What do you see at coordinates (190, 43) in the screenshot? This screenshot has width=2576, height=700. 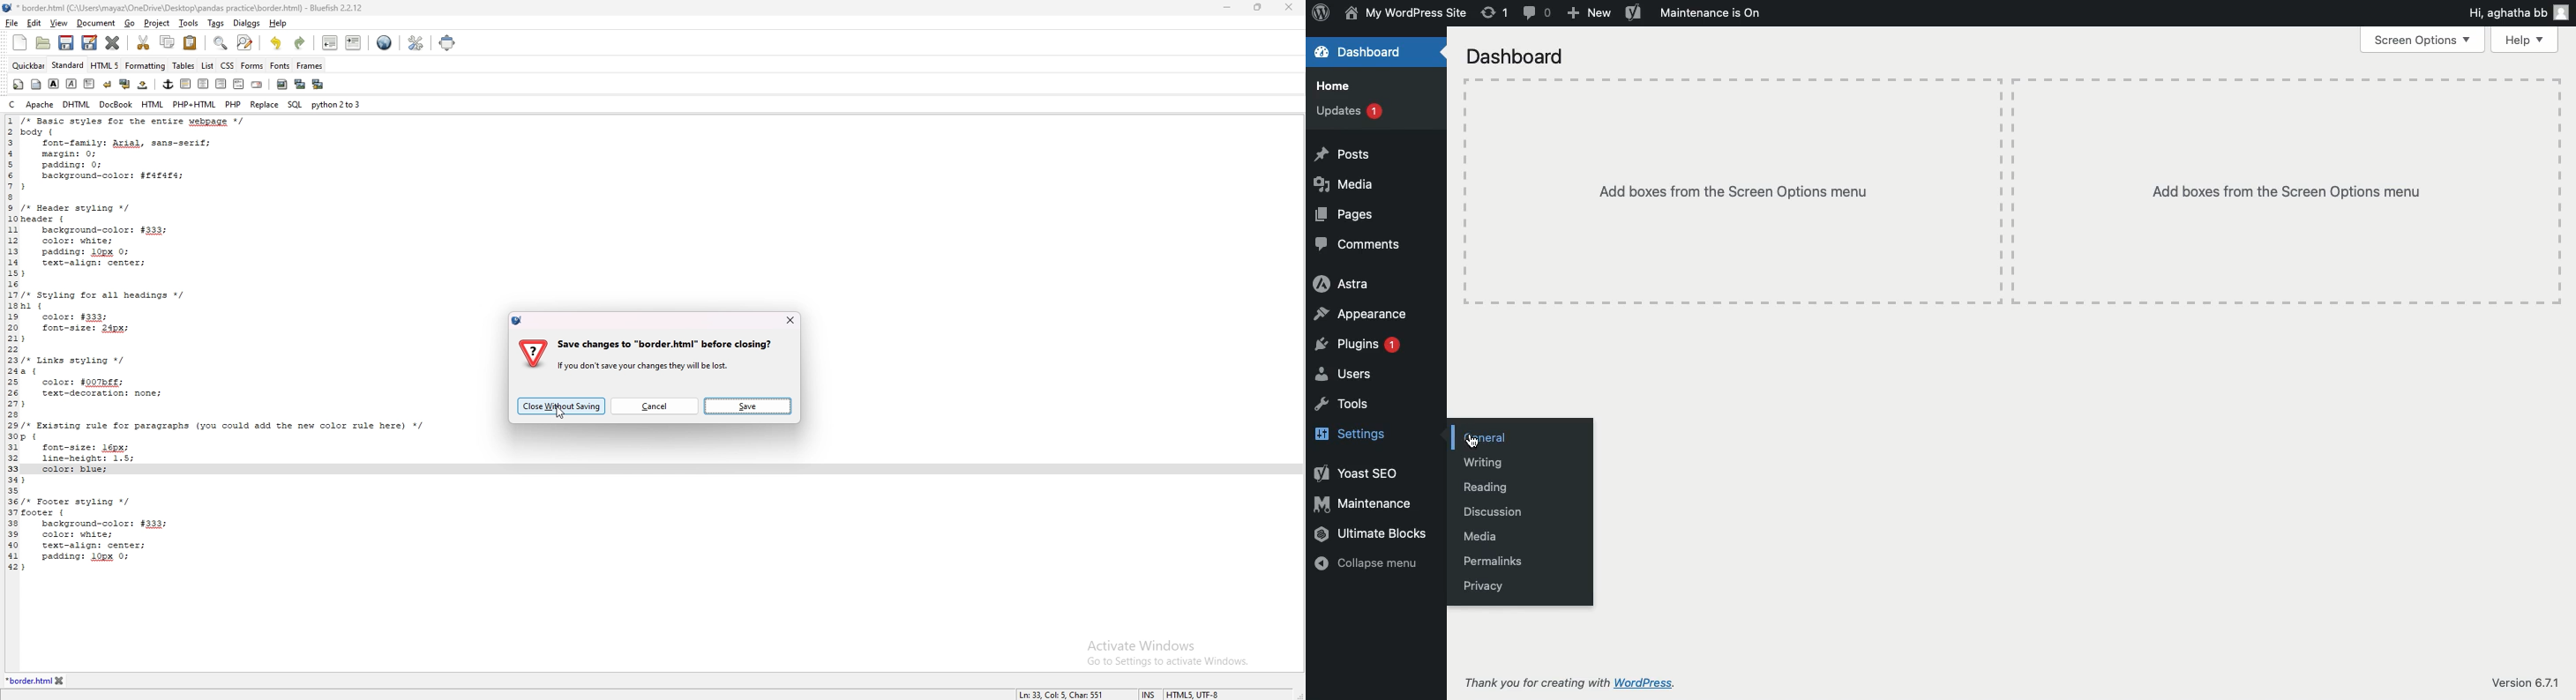 I see `paste` at bounding box center [190, 43].